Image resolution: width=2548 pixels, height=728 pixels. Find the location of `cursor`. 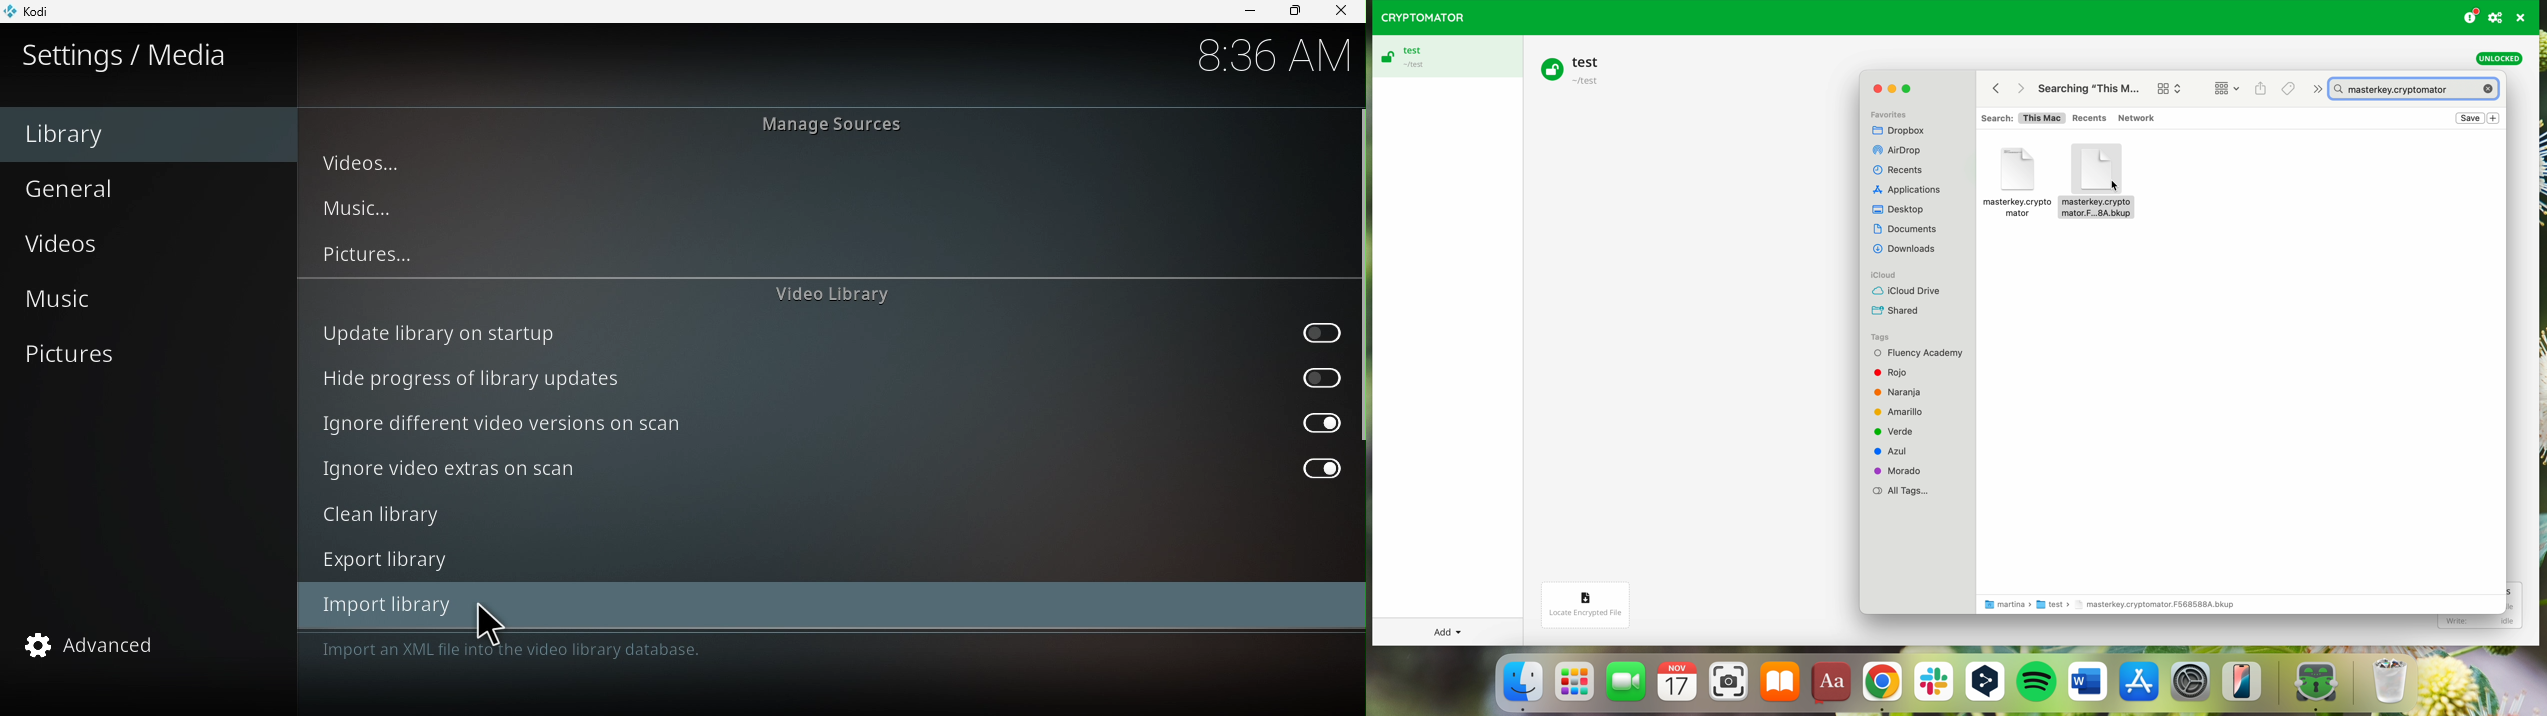

cursor is located at coordinates (483, 627).